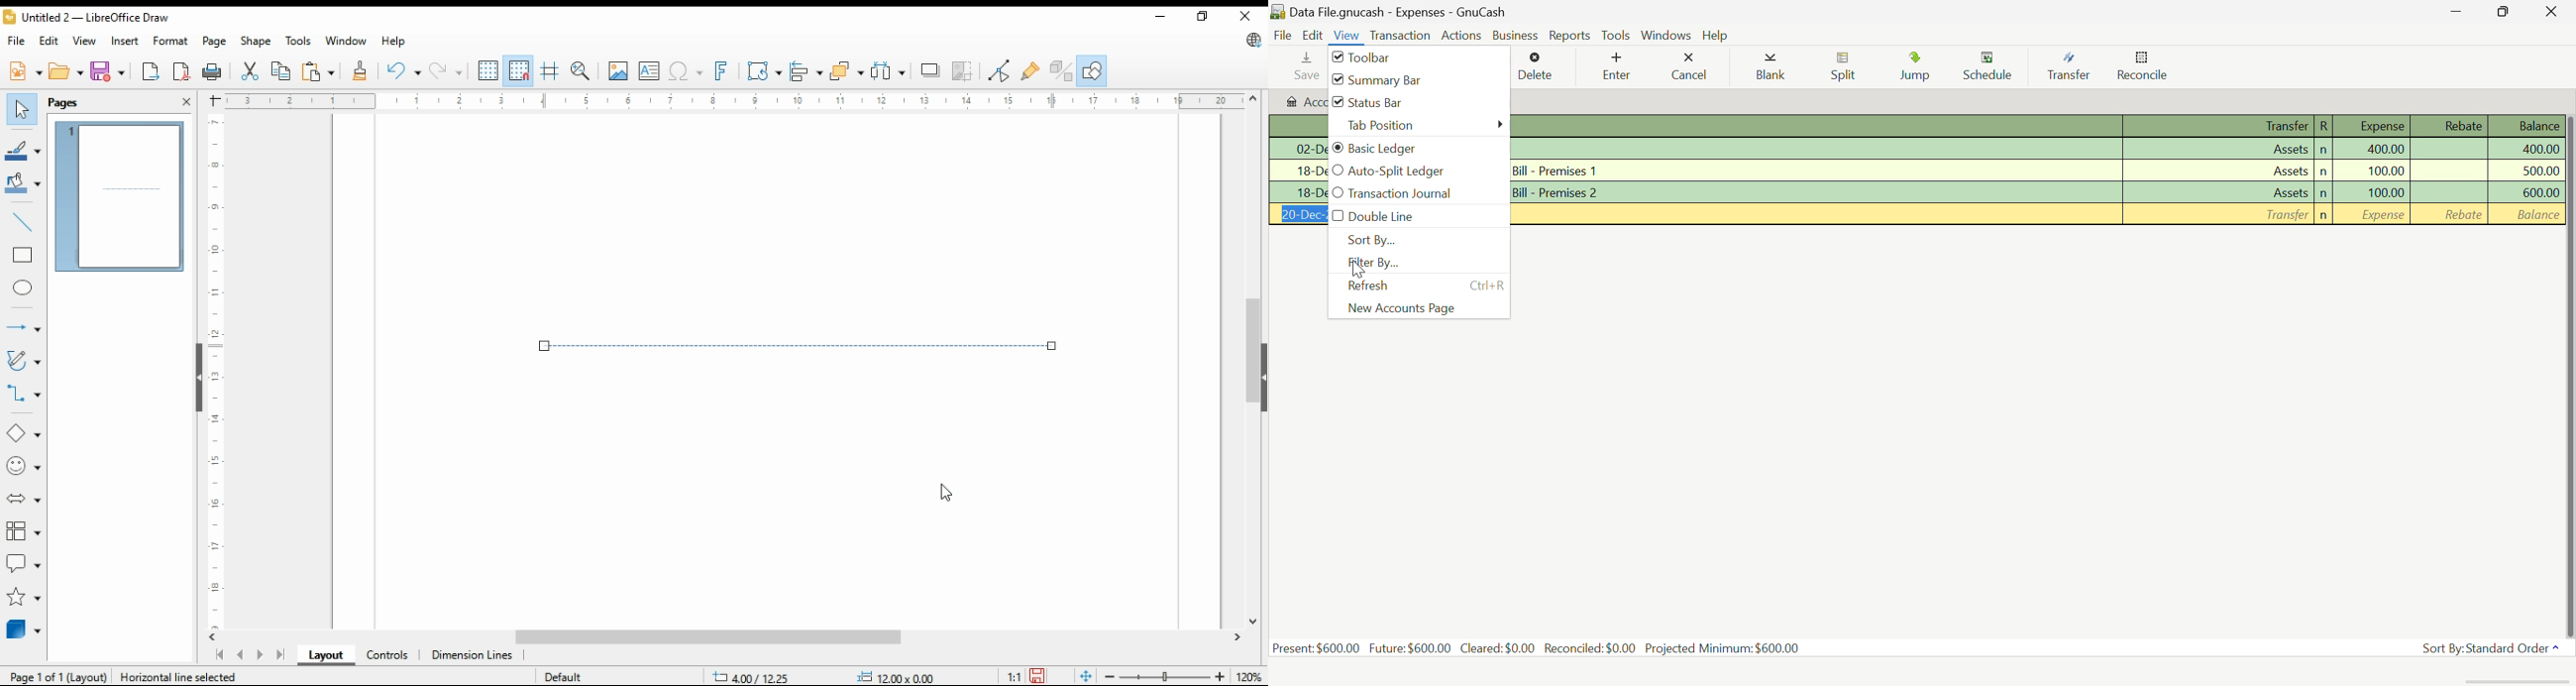  Describe the element at coordinates (649, 70) in the screenshot. I see `insert text box` at that location.